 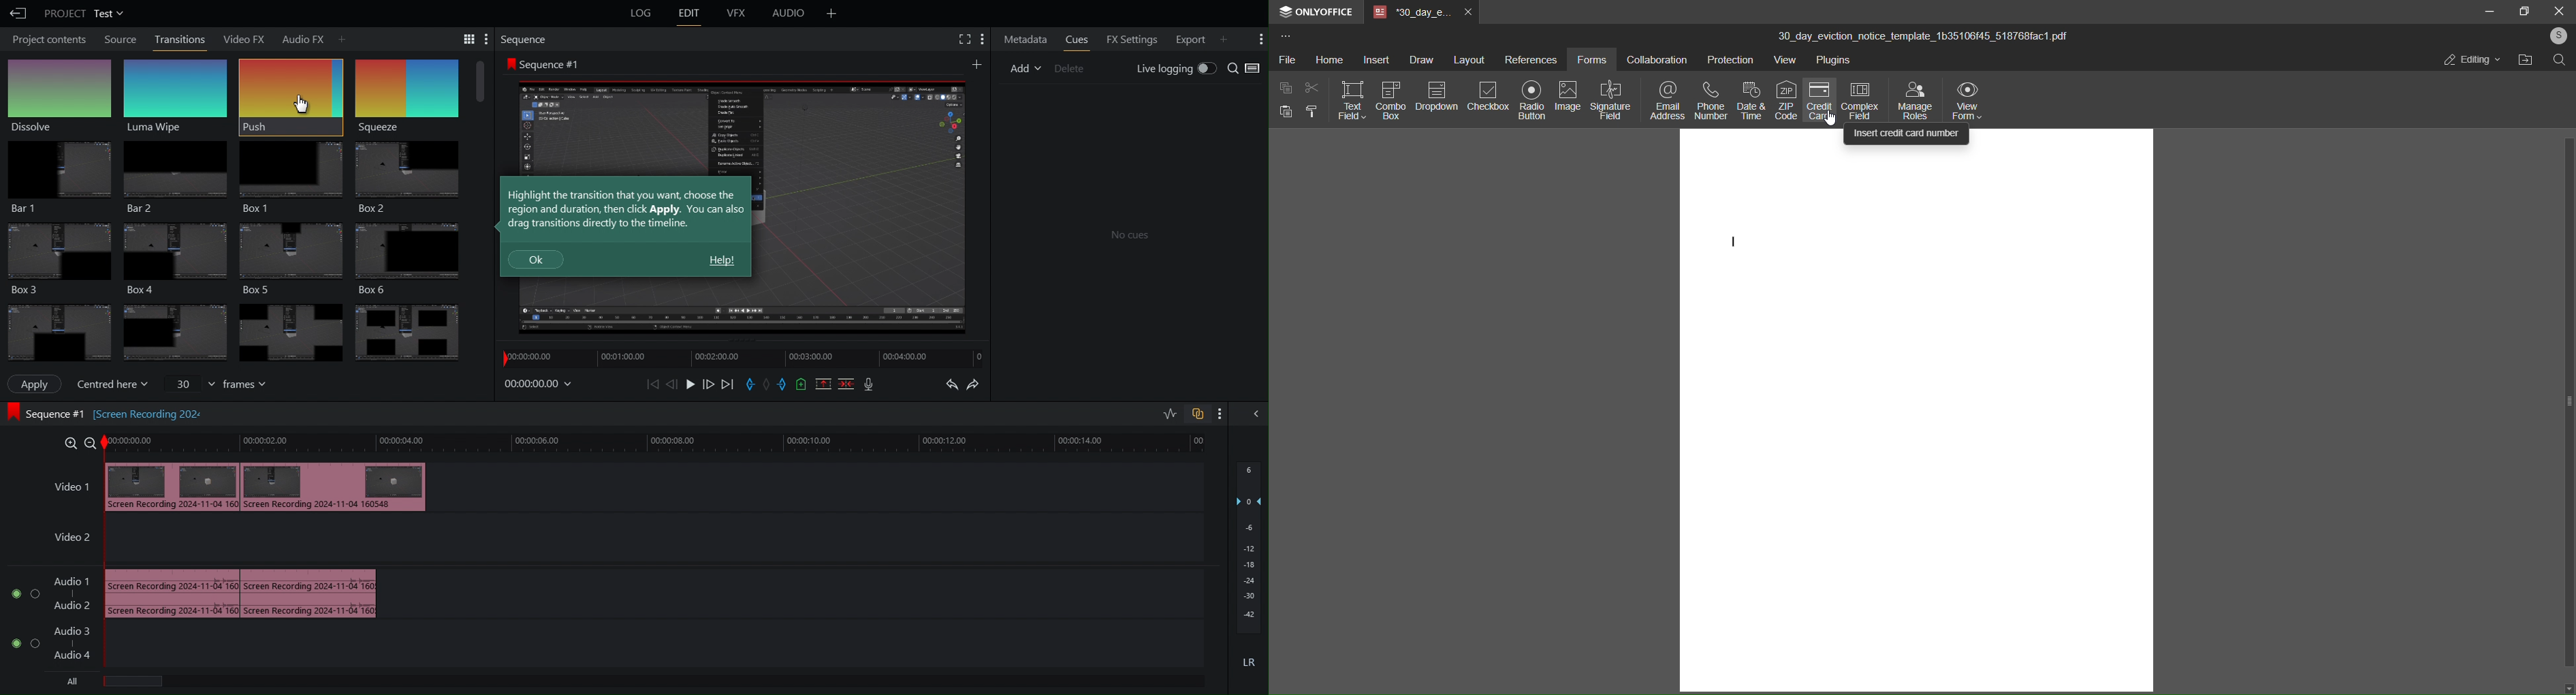 What do you see at coordinates (862, 207) in the screenshot?
I see `Preview` at bounding box center [862, 207].